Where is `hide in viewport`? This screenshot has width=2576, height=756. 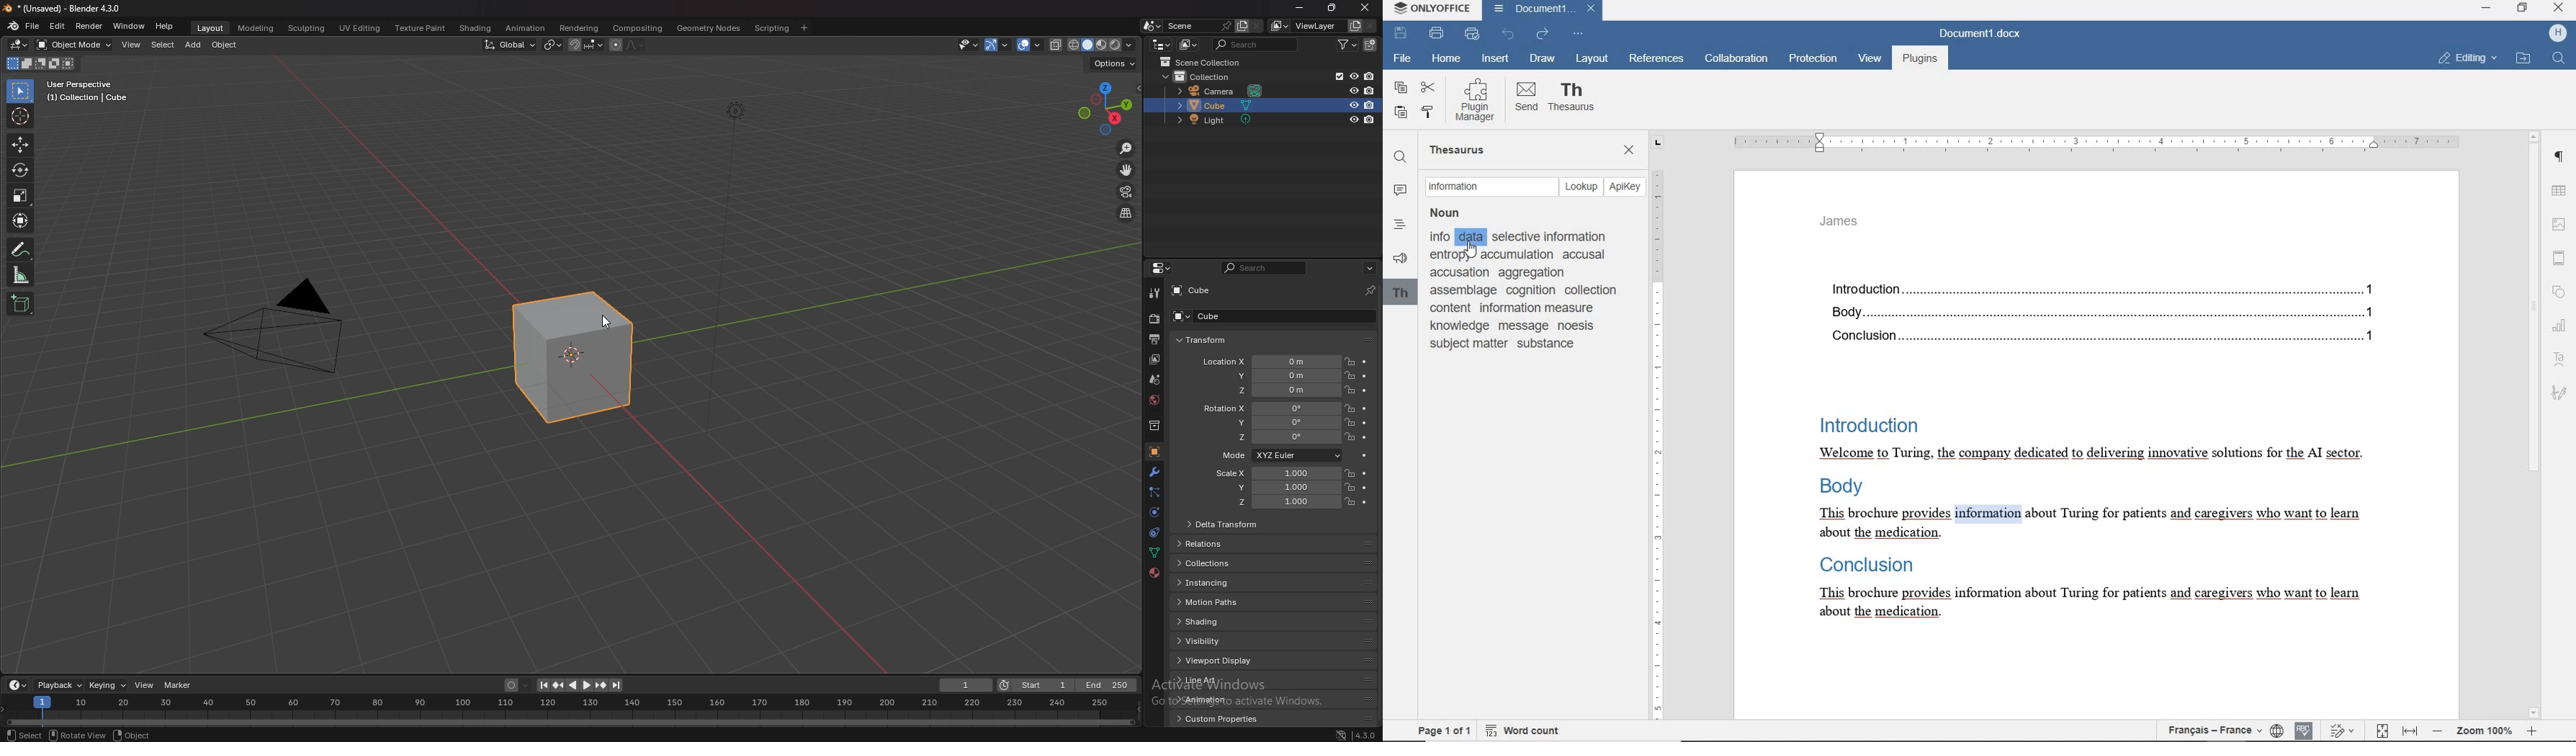
hide in viewport is located at coordinates (1352, 90).